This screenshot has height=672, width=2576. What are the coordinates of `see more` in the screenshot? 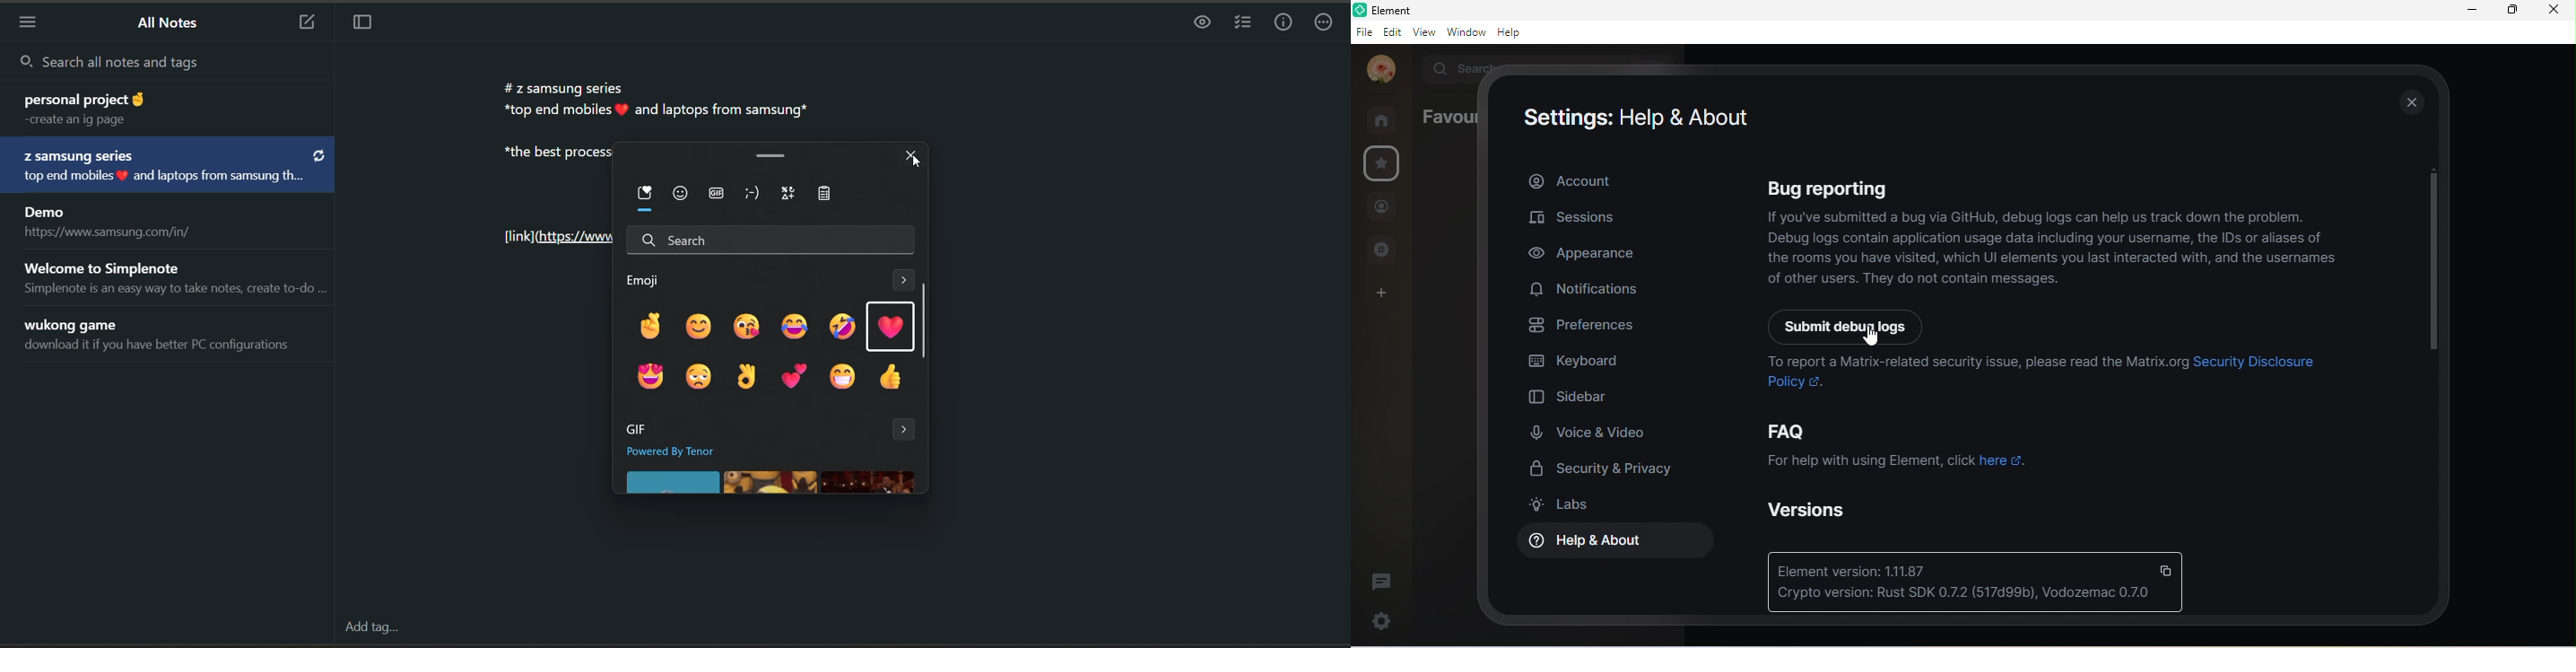 It's located at (905, 282).